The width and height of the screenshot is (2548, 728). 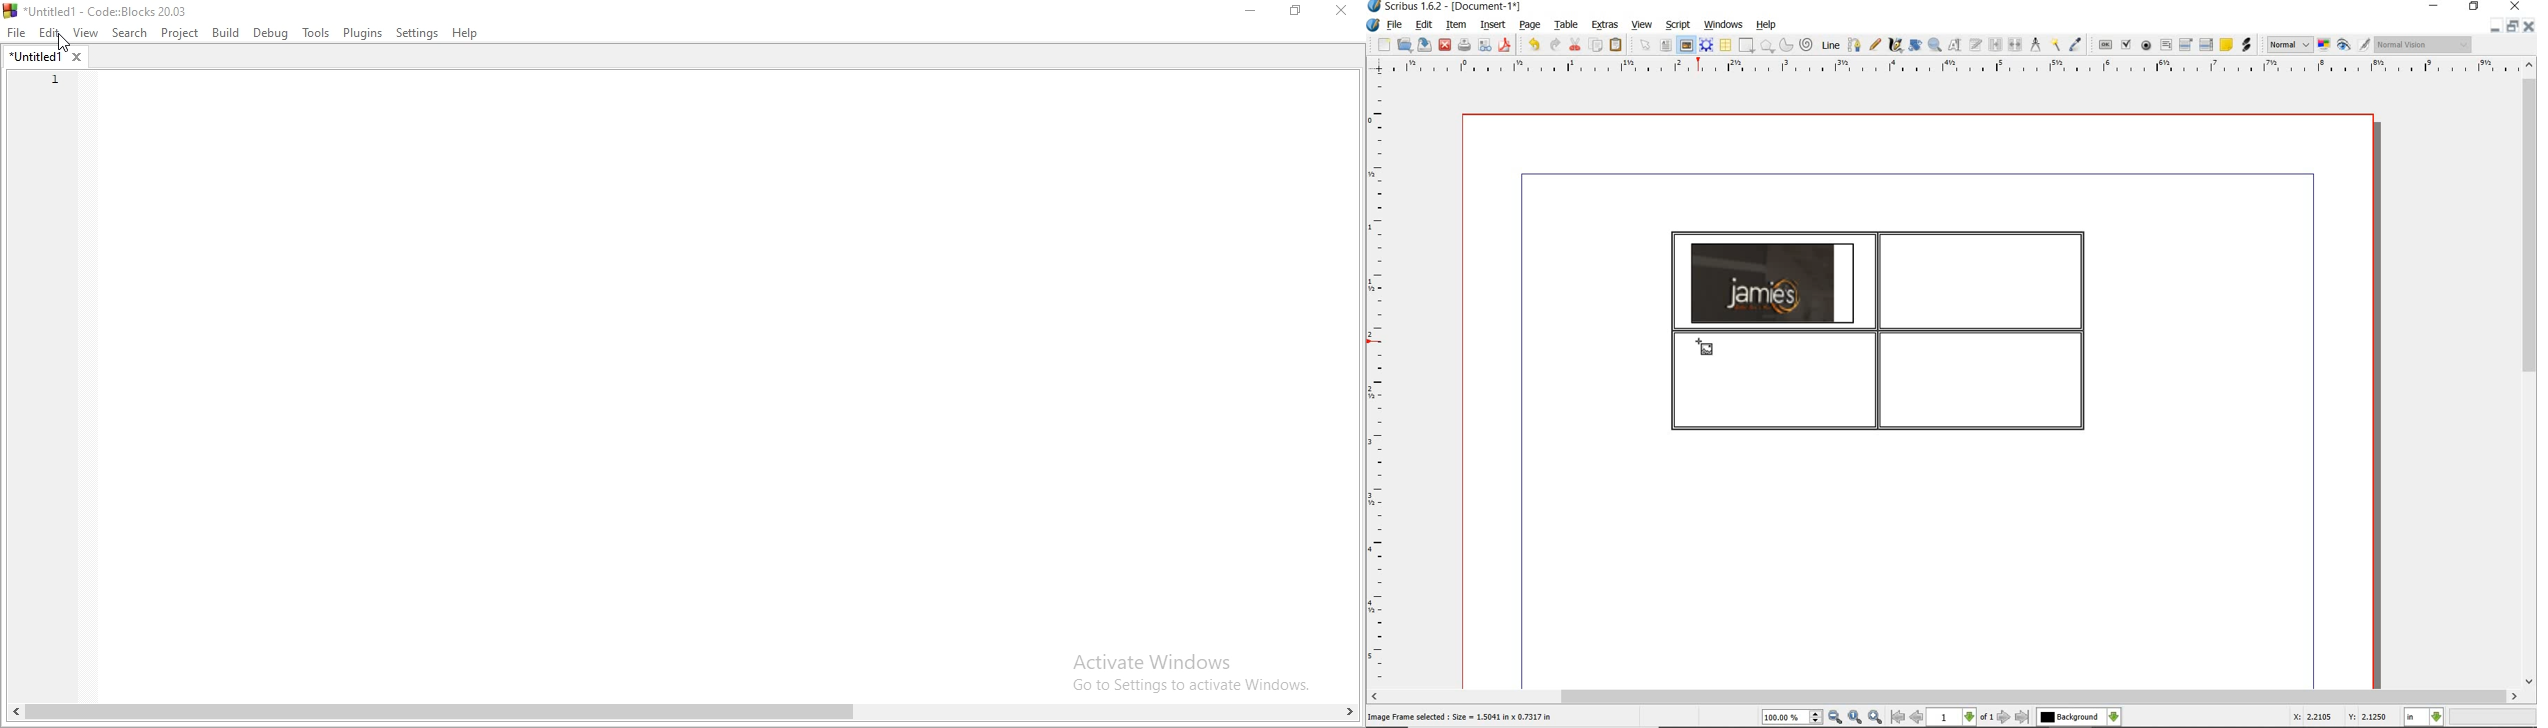 What do you see at coordinates (1568, 26) in the screenshot?
I see `table` at bounding box center [1568, 26].